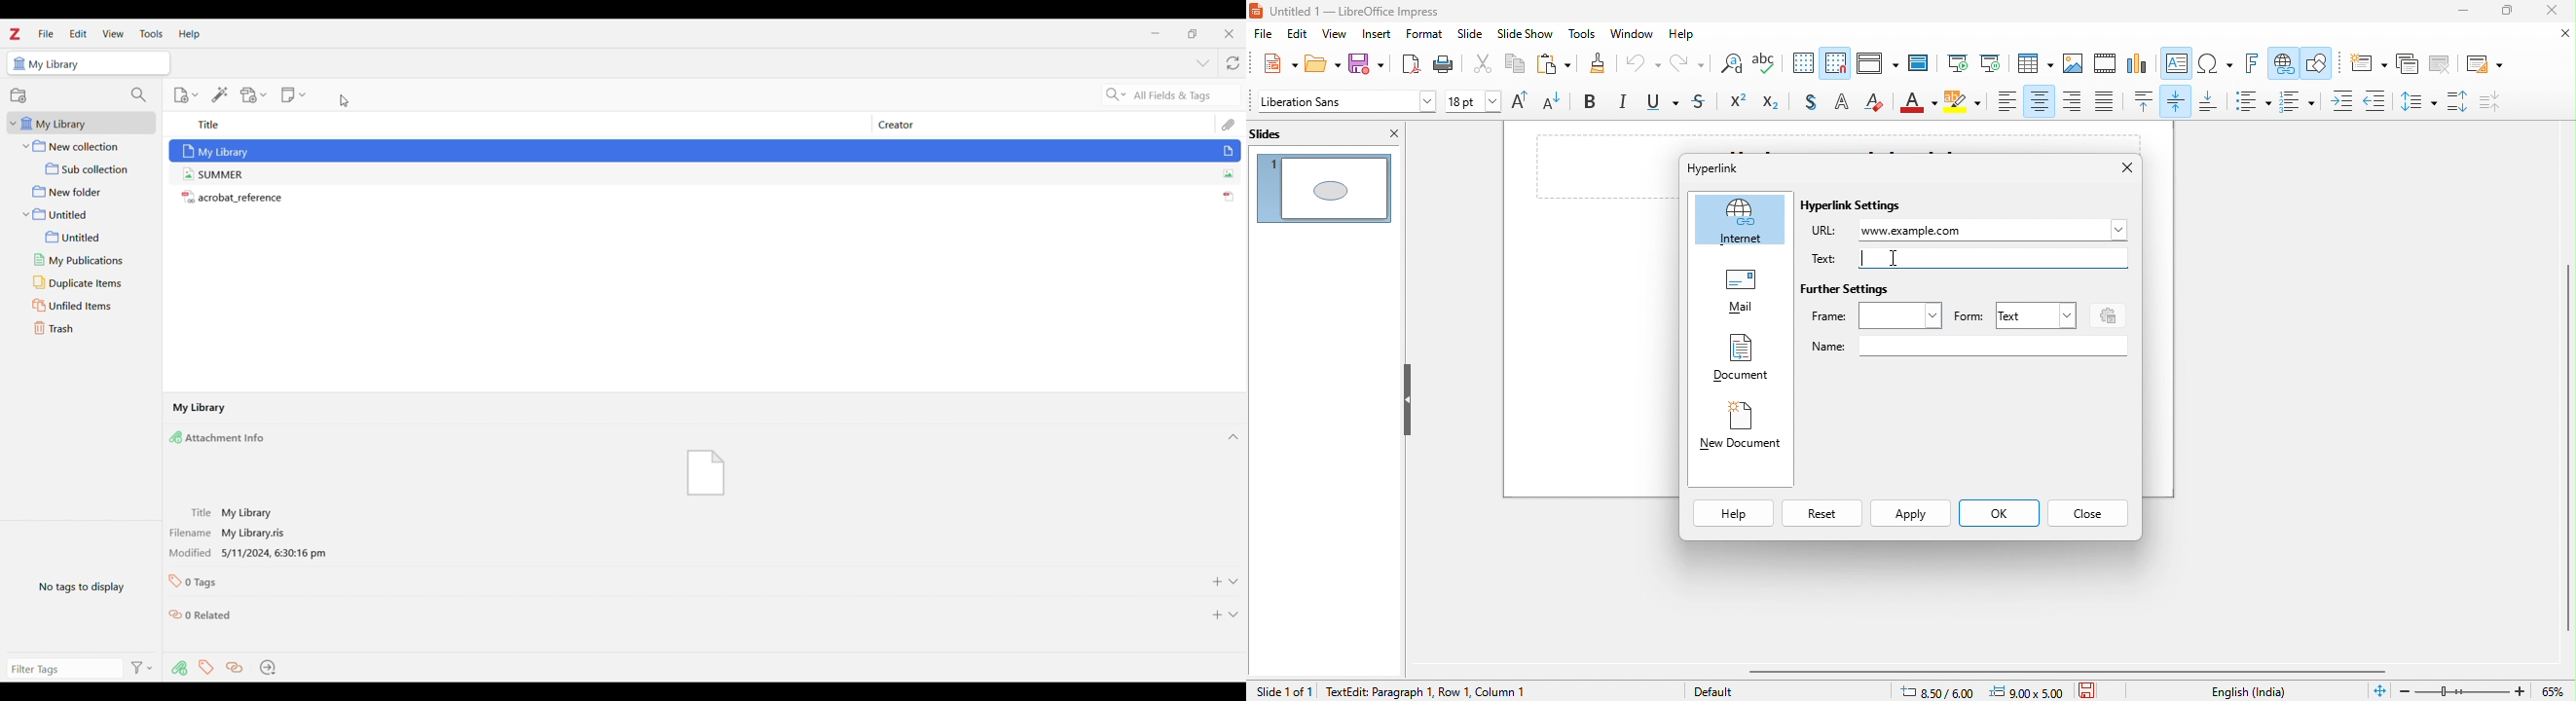  What do you see at coordinates (1739, 103) in the screenshot?
I see `superscript` at bounding box center [1739, 103].